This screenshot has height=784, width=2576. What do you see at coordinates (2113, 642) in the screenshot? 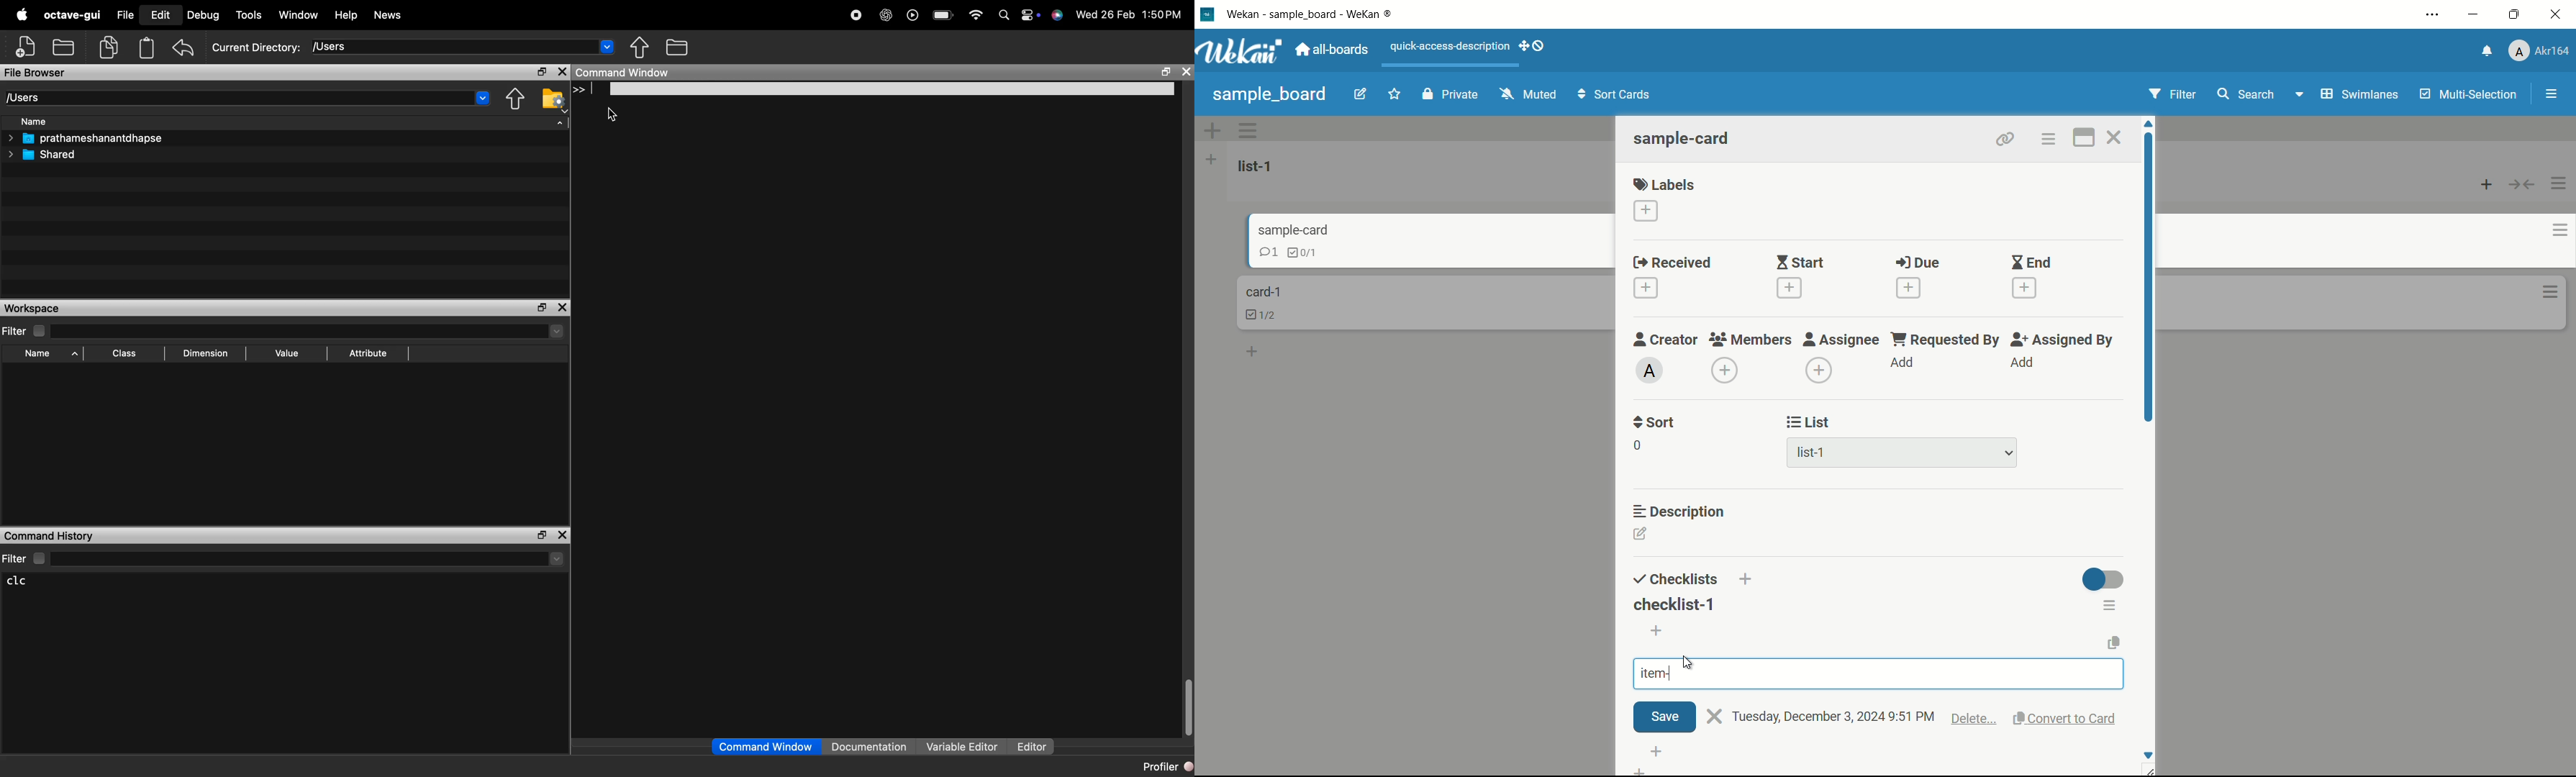
I see `copy text to clipboard` at bounding box center [2113, 642].